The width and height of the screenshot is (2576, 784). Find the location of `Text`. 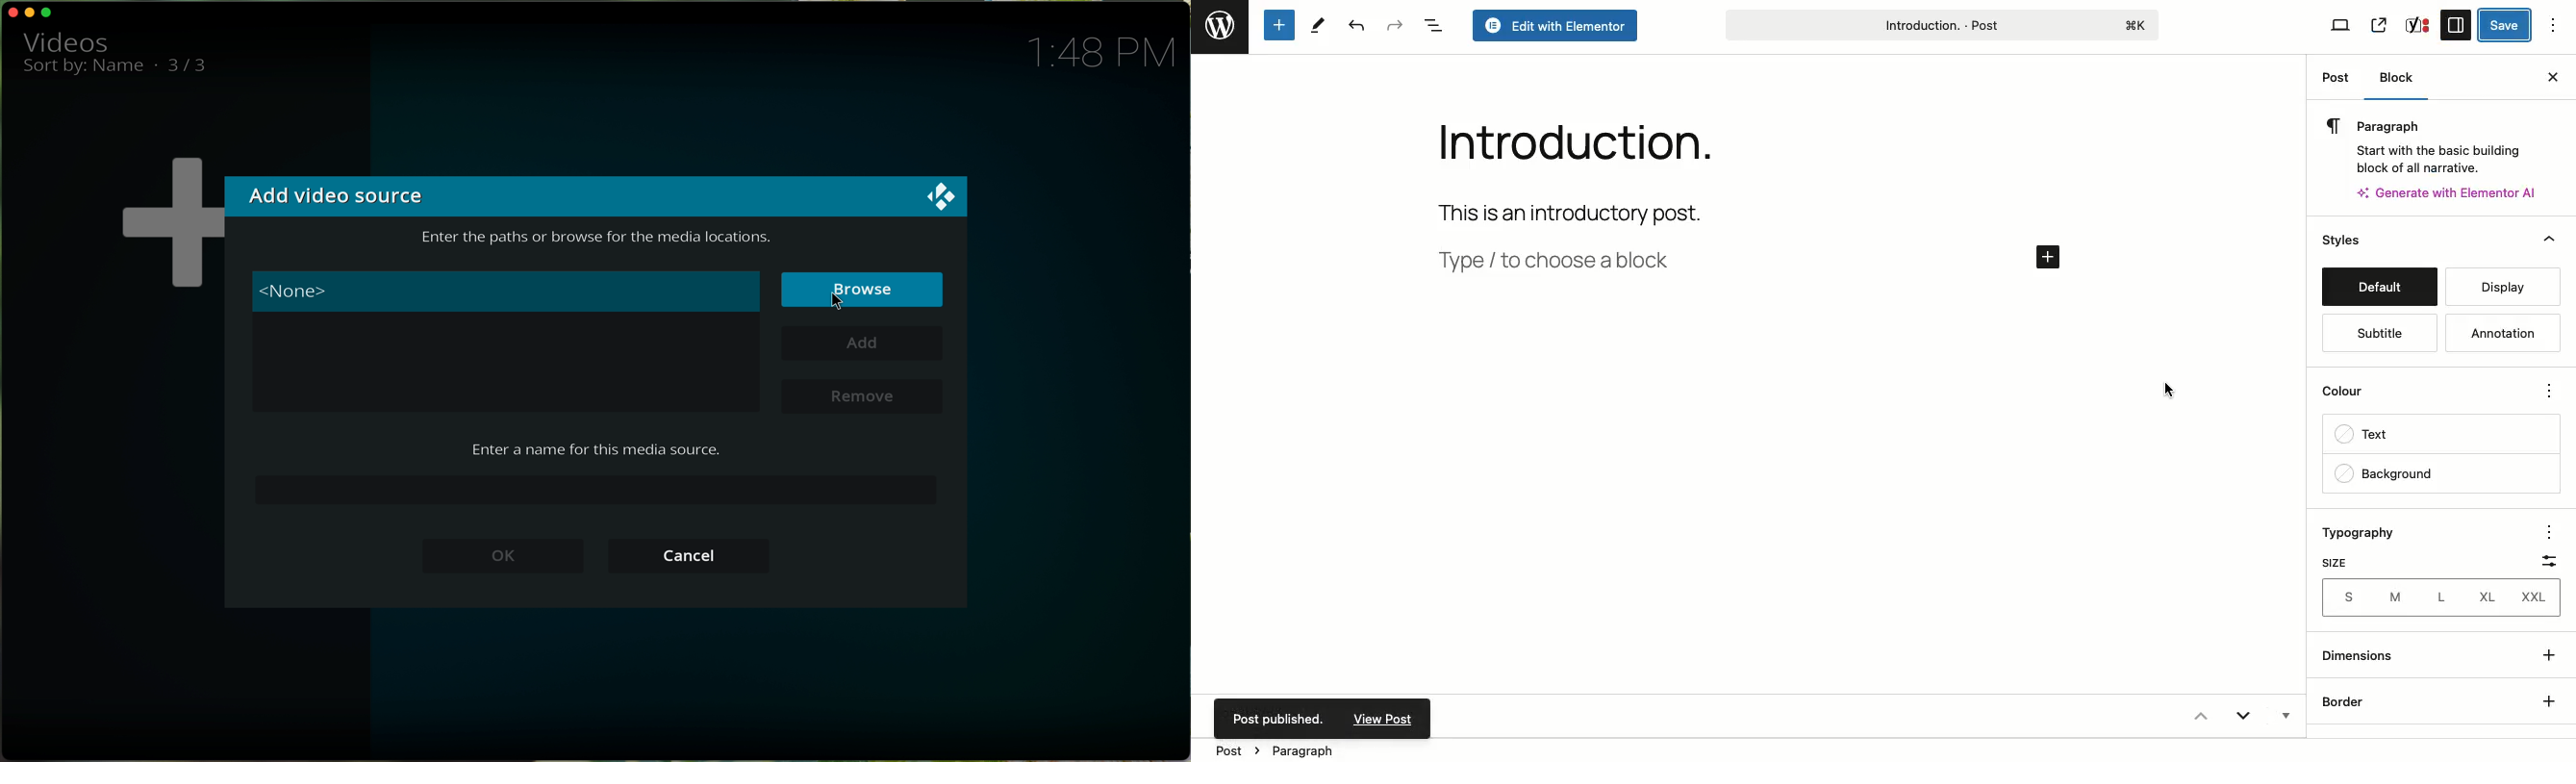

Text is located at coordinates (2369, 437).